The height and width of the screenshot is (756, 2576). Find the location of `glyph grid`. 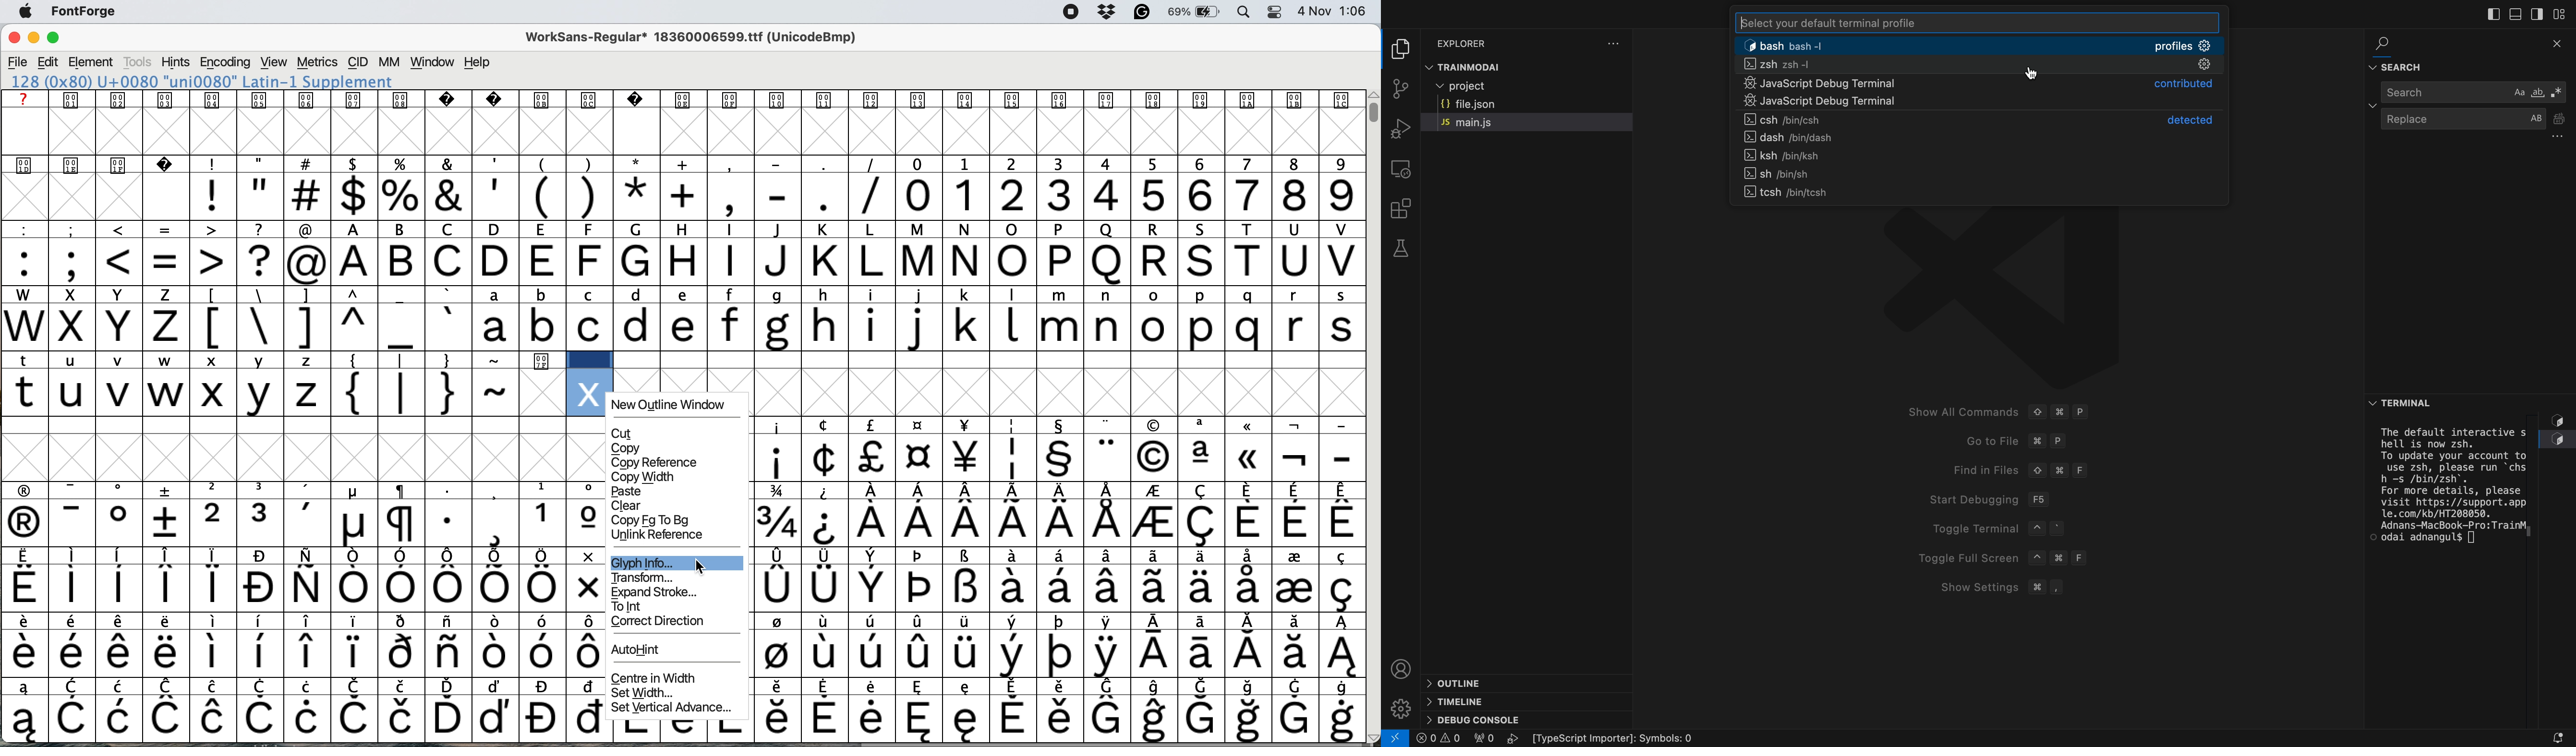

glyph grid is located at coordinates (301, 614).